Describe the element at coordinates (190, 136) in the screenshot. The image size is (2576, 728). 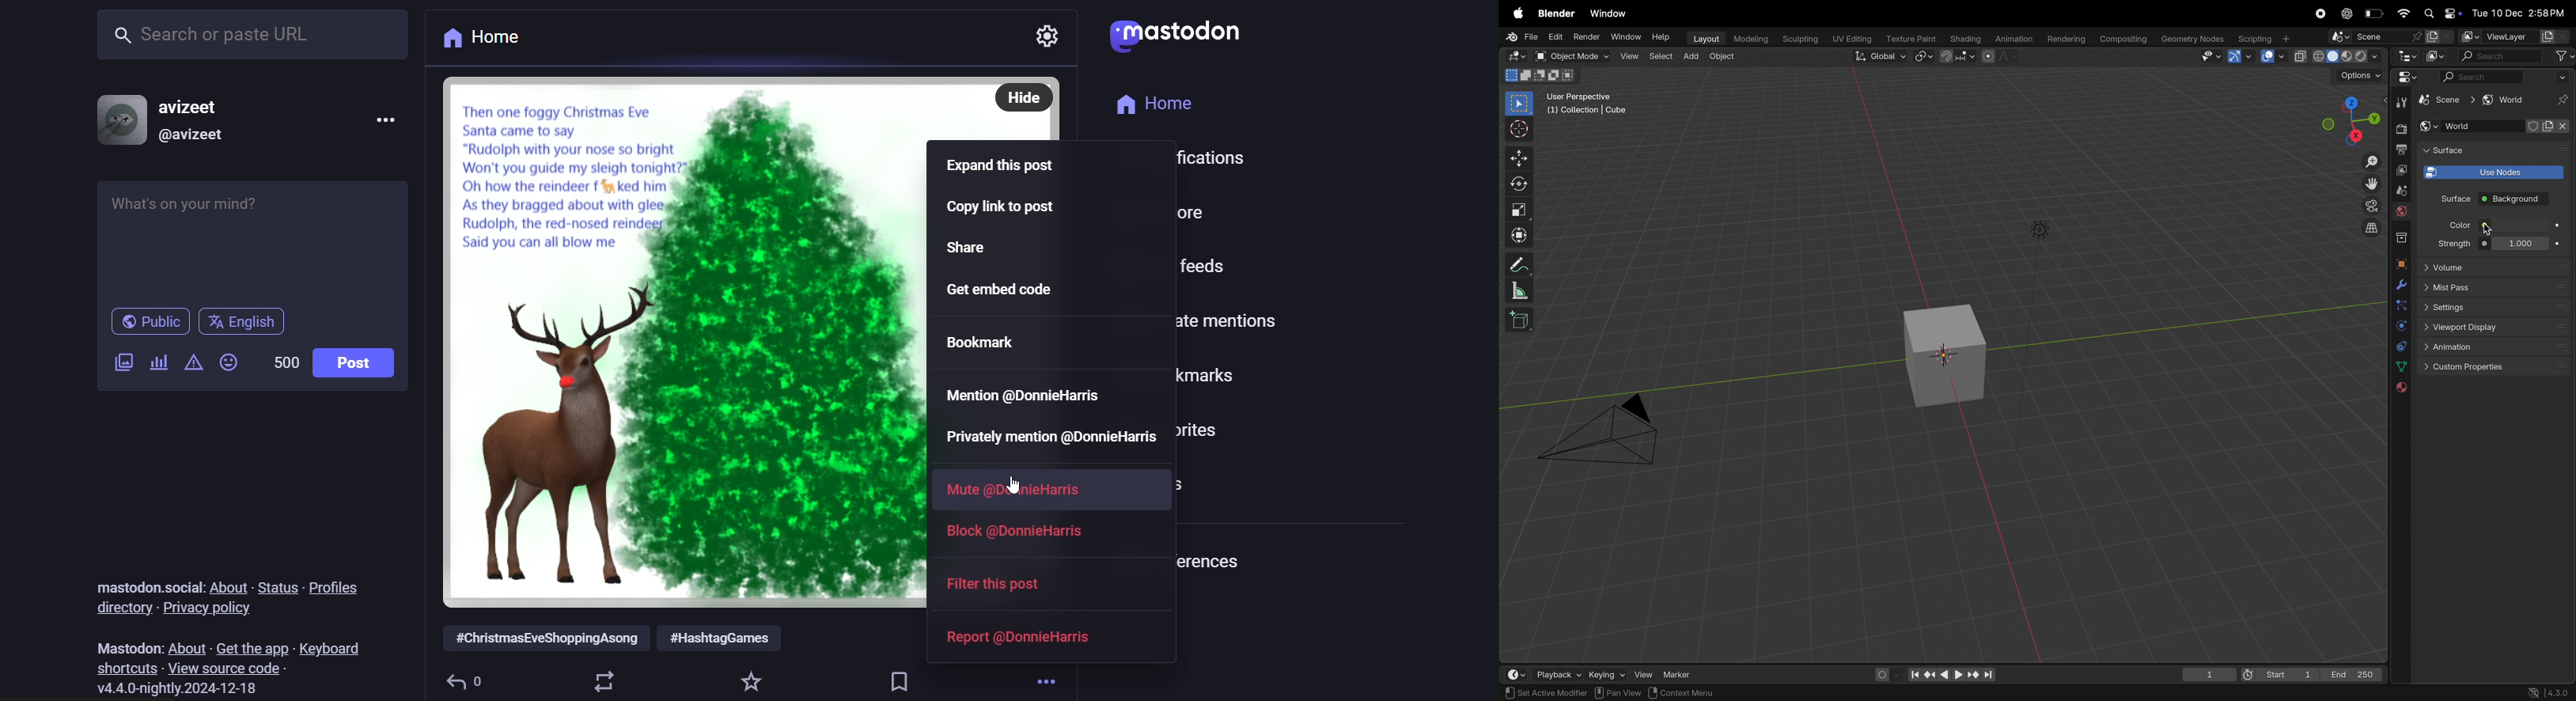
I see `id` at that location.